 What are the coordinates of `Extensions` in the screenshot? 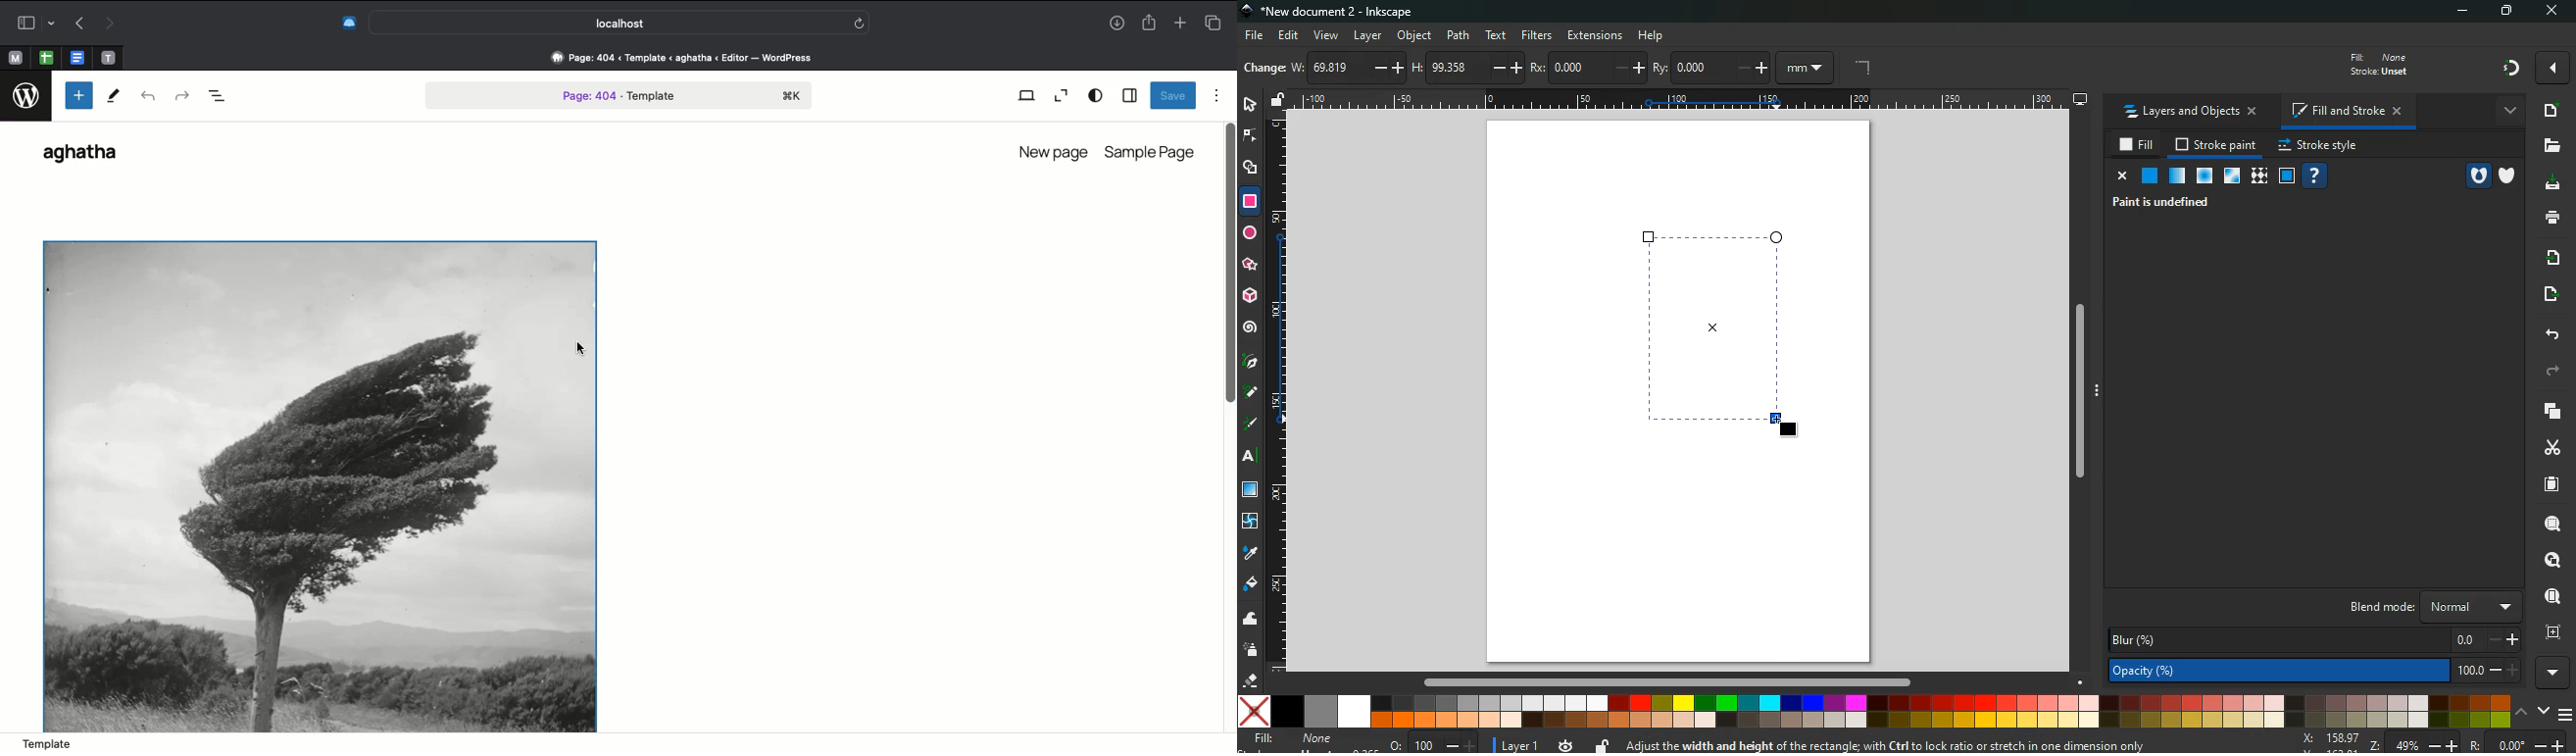 It's located at (347, 24).